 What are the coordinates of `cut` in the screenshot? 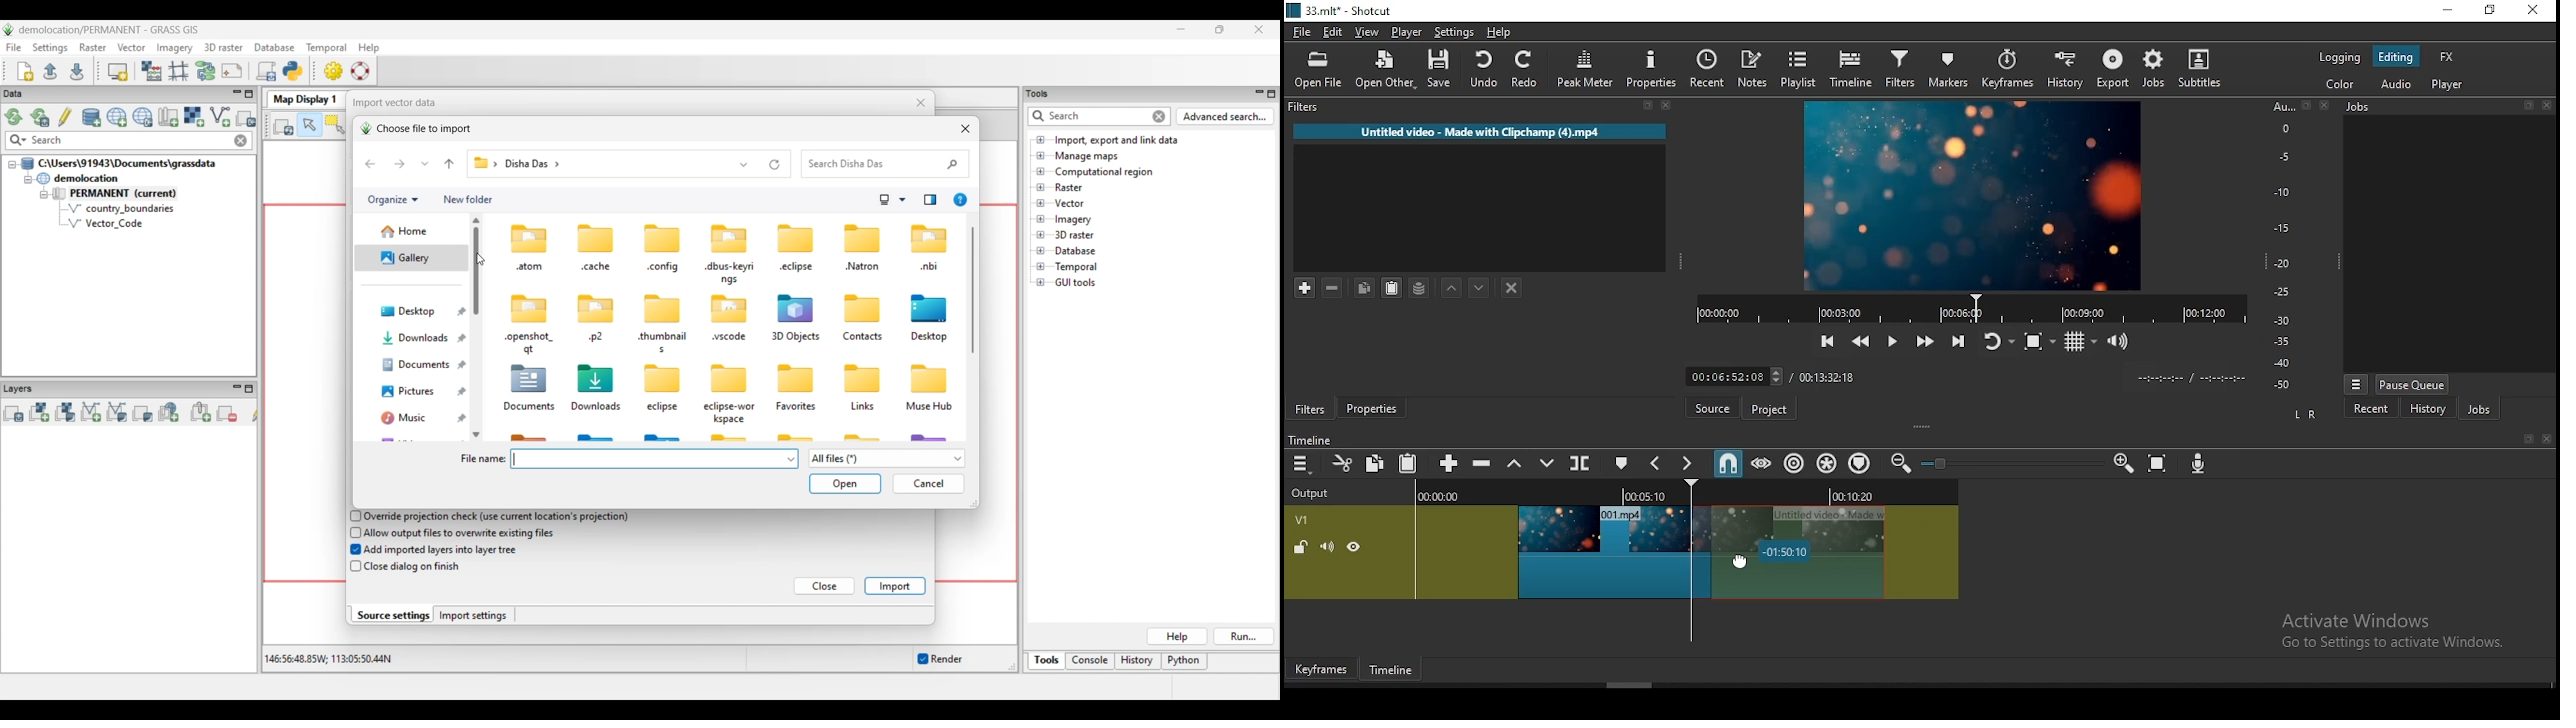 It's located at (1343, 466).